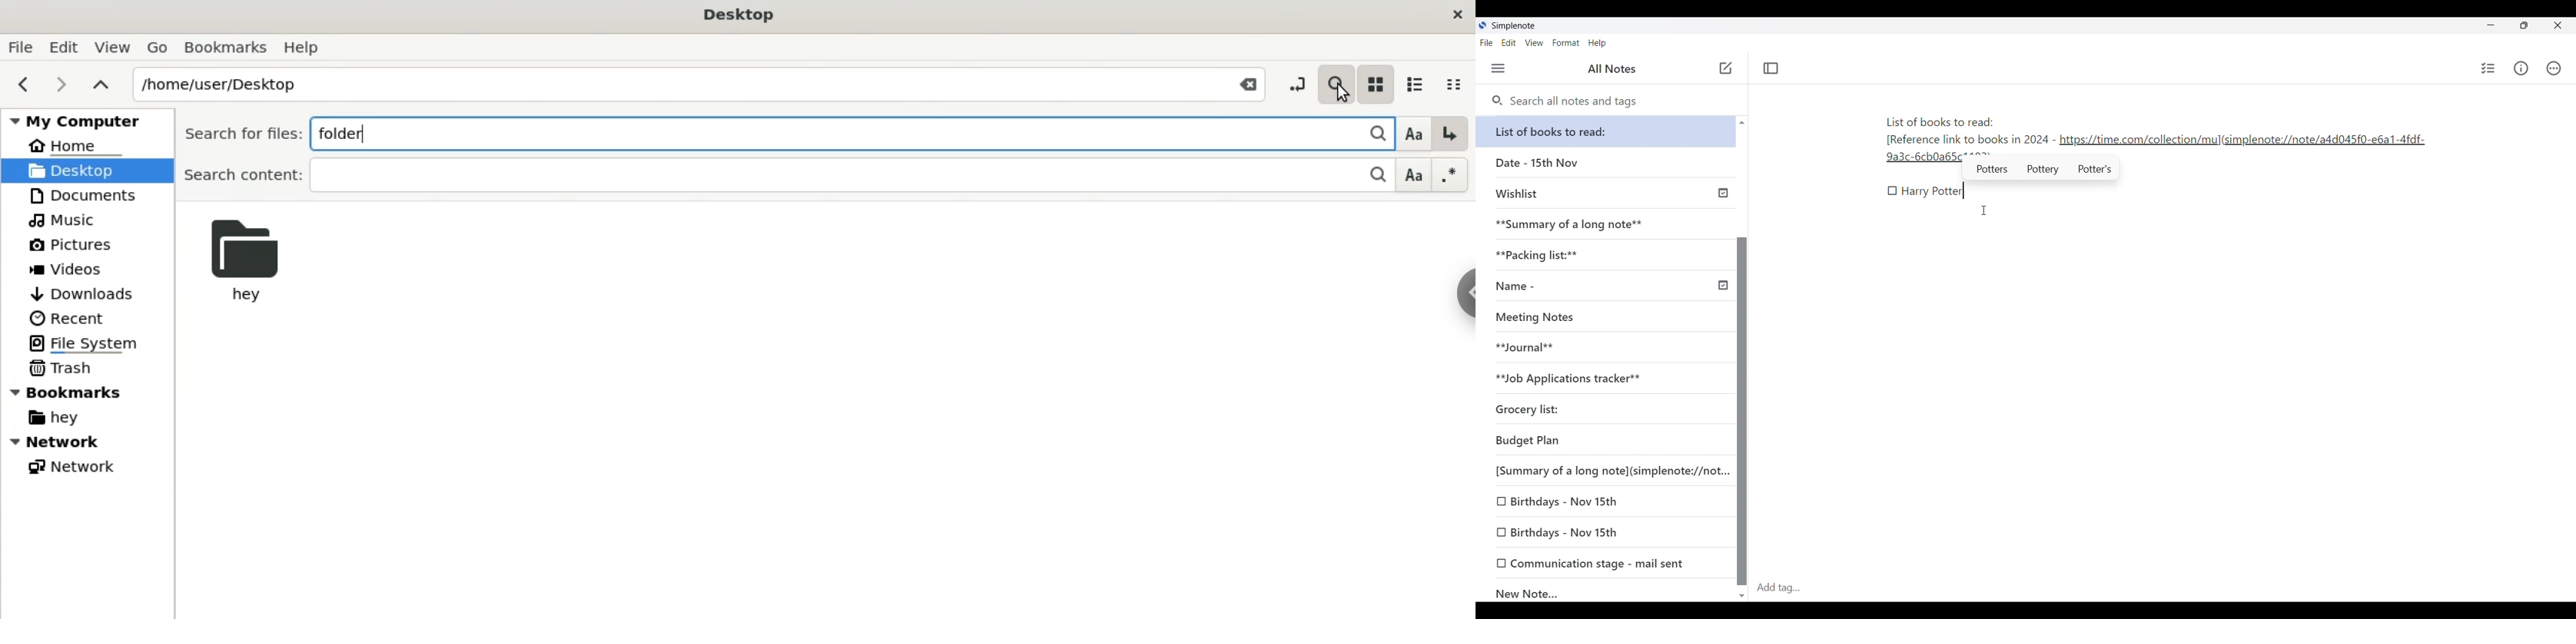  Describe the element at coordinates (1607, 255) in the screenshot. I see `**Packing list:**` at that location.